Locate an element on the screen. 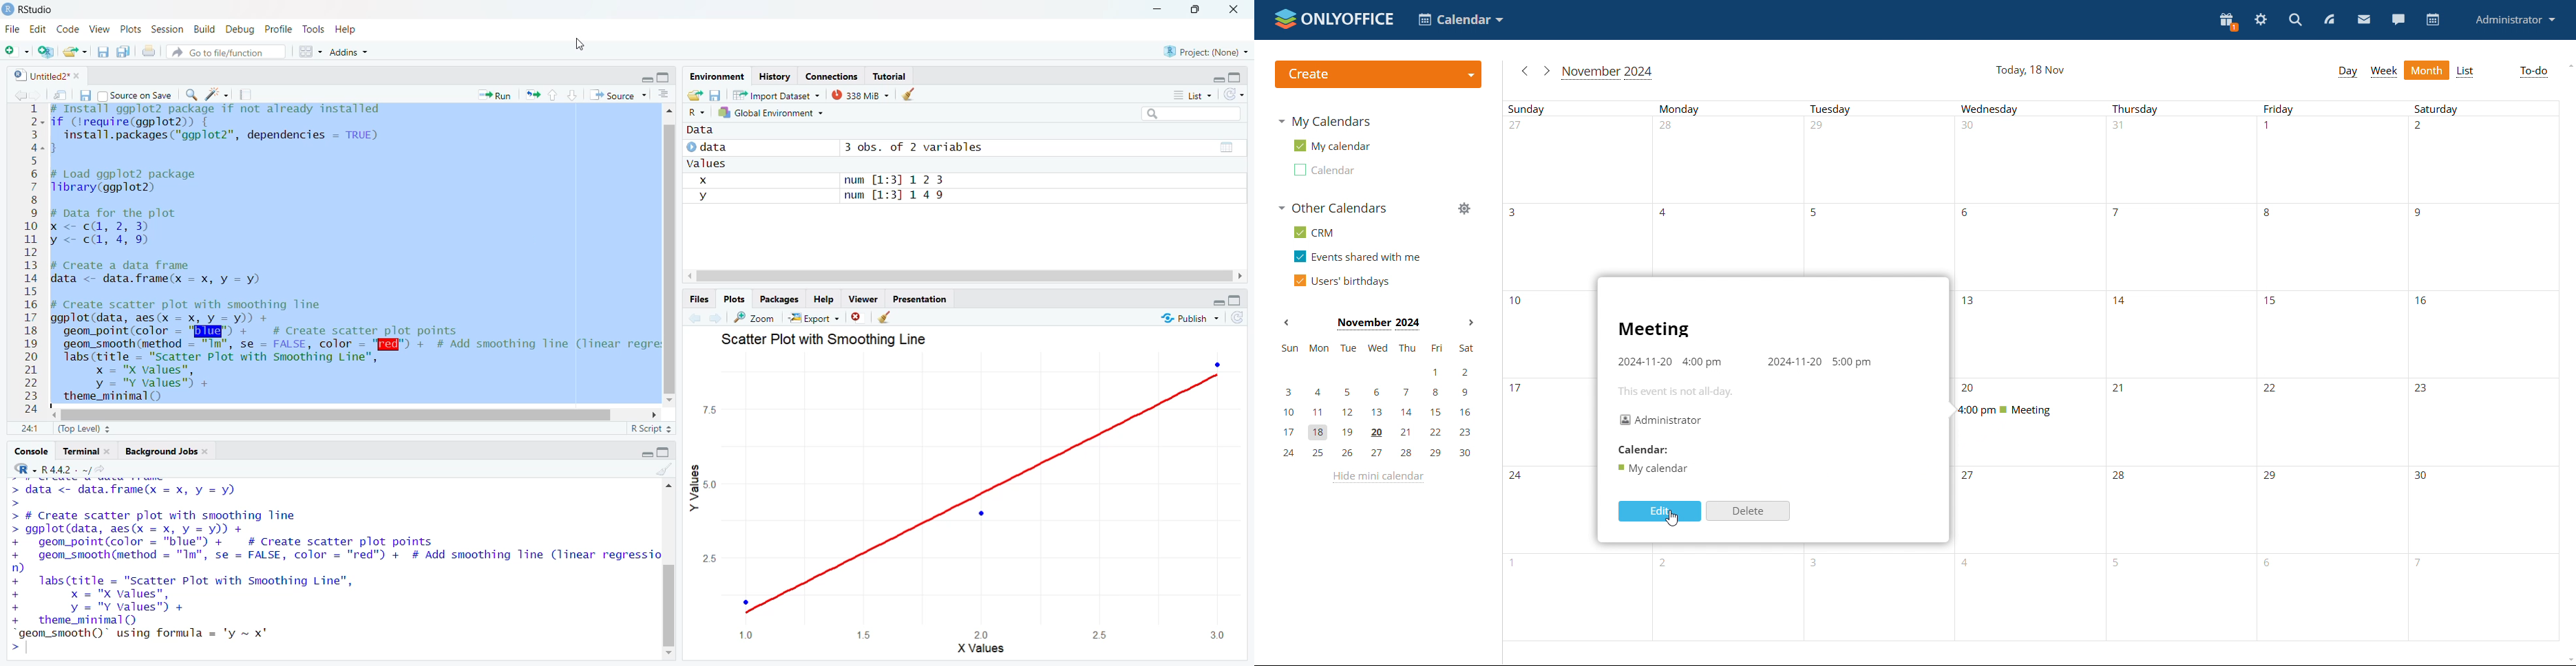  show document outline is located at coordinates (665, 94).